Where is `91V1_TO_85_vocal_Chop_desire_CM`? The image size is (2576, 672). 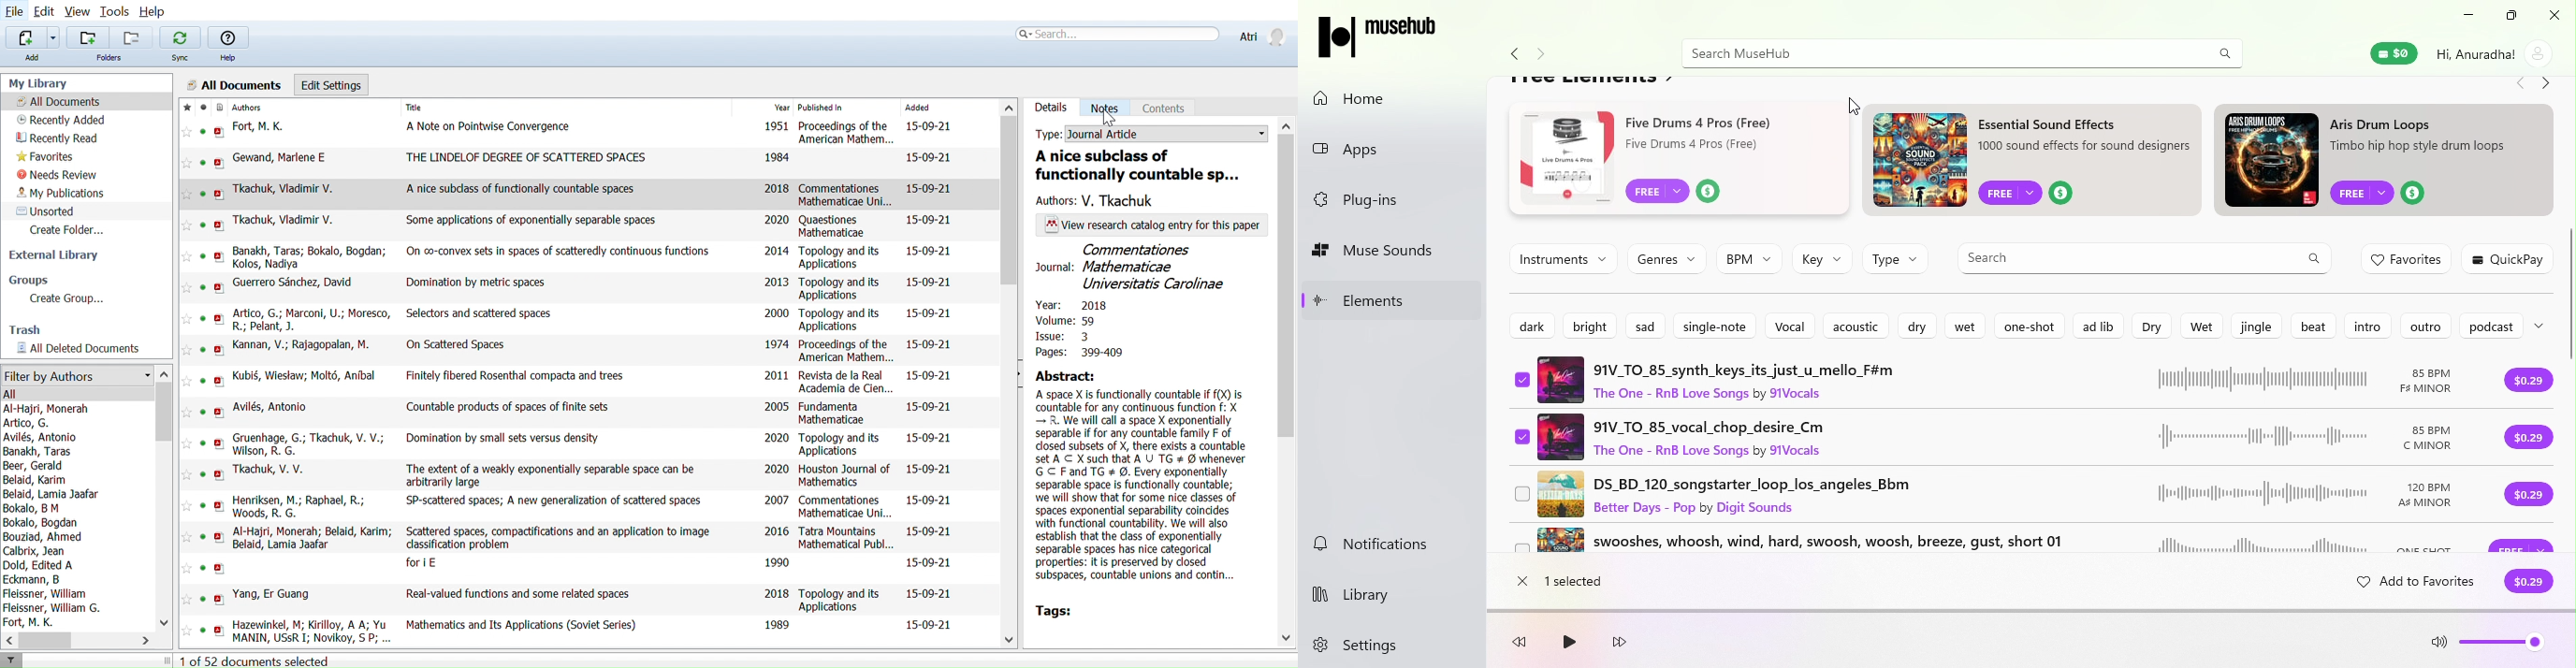
91V1_TO_85_vocal_Chop_desire_CM is located at coordinates (2007, 433).